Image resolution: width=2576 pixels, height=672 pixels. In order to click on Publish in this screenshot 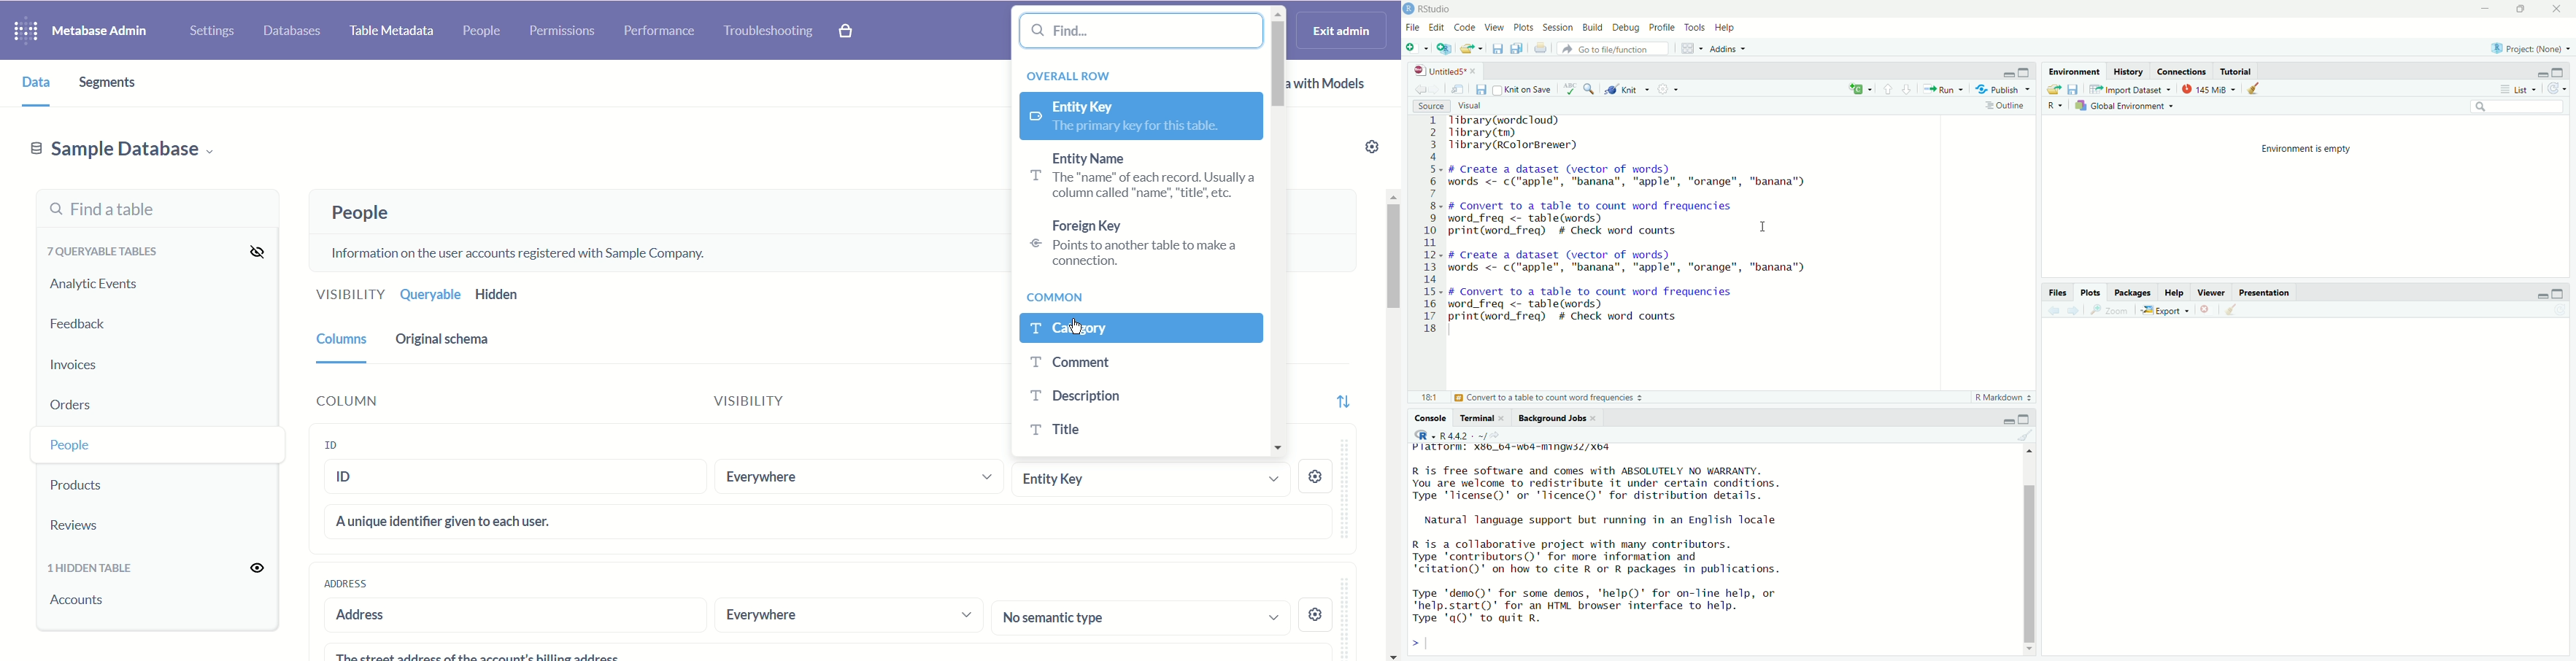, I will do `click(2003, 91)`.